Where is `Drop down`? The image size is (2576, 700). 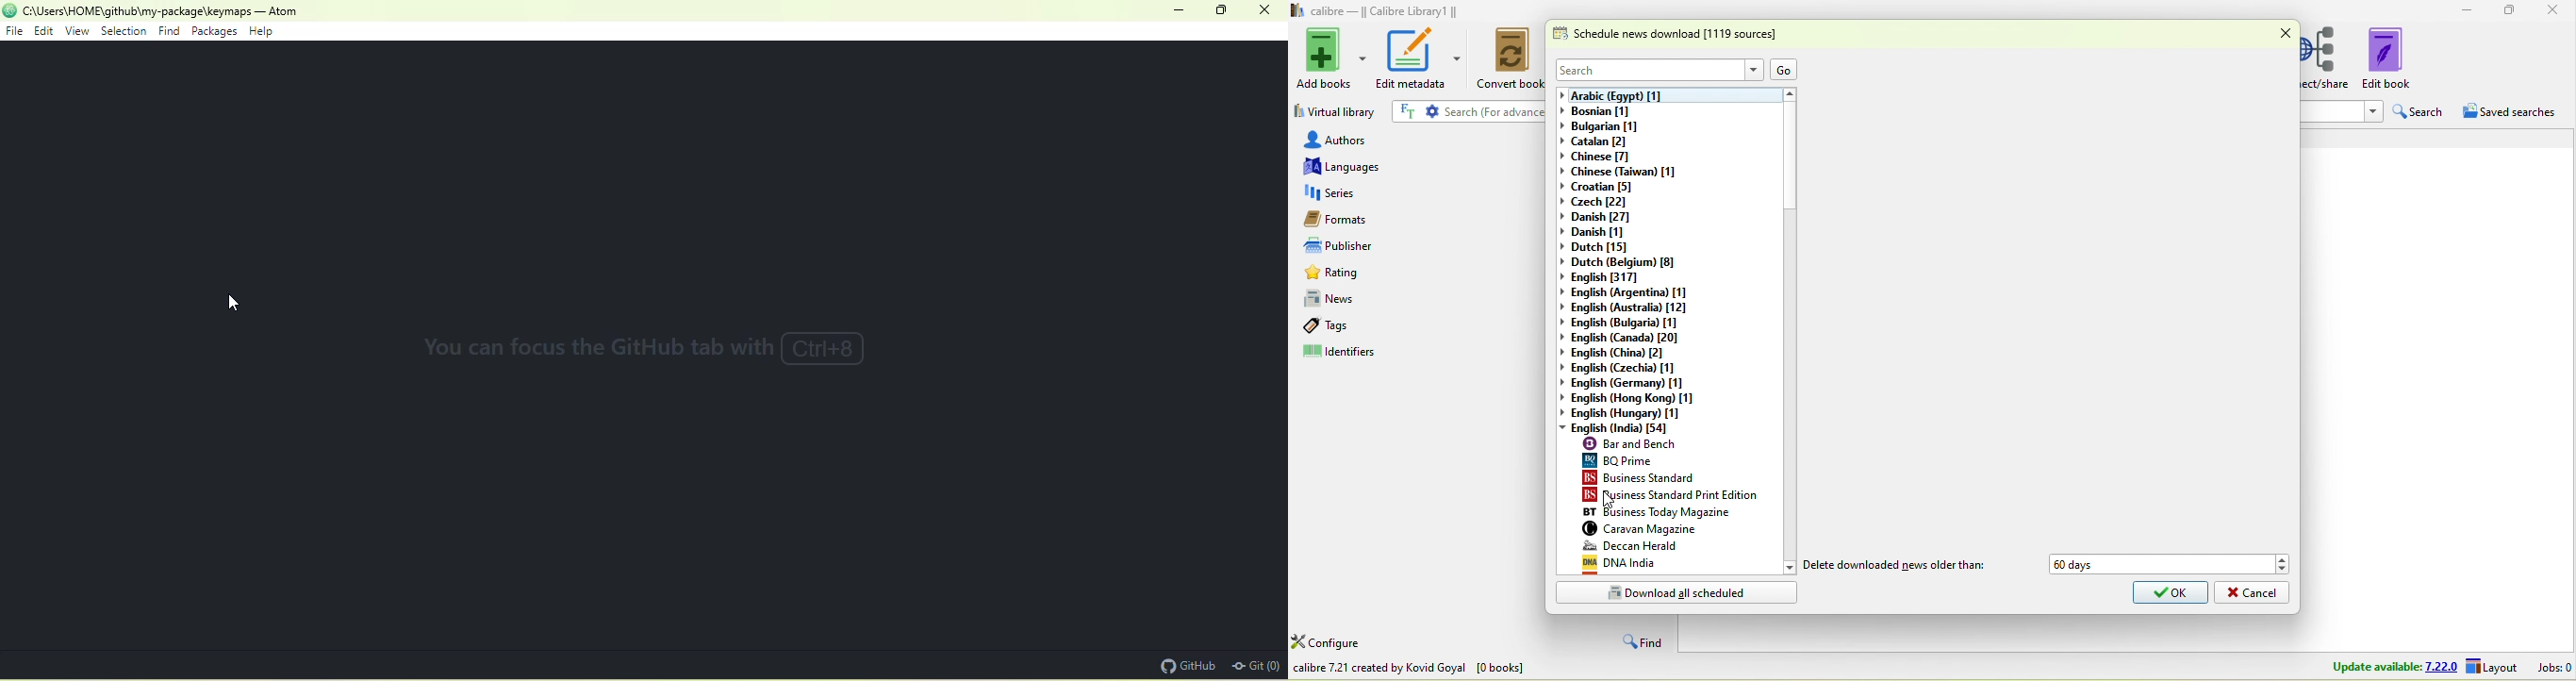
Drop down is located at coordinates (2371, 111).